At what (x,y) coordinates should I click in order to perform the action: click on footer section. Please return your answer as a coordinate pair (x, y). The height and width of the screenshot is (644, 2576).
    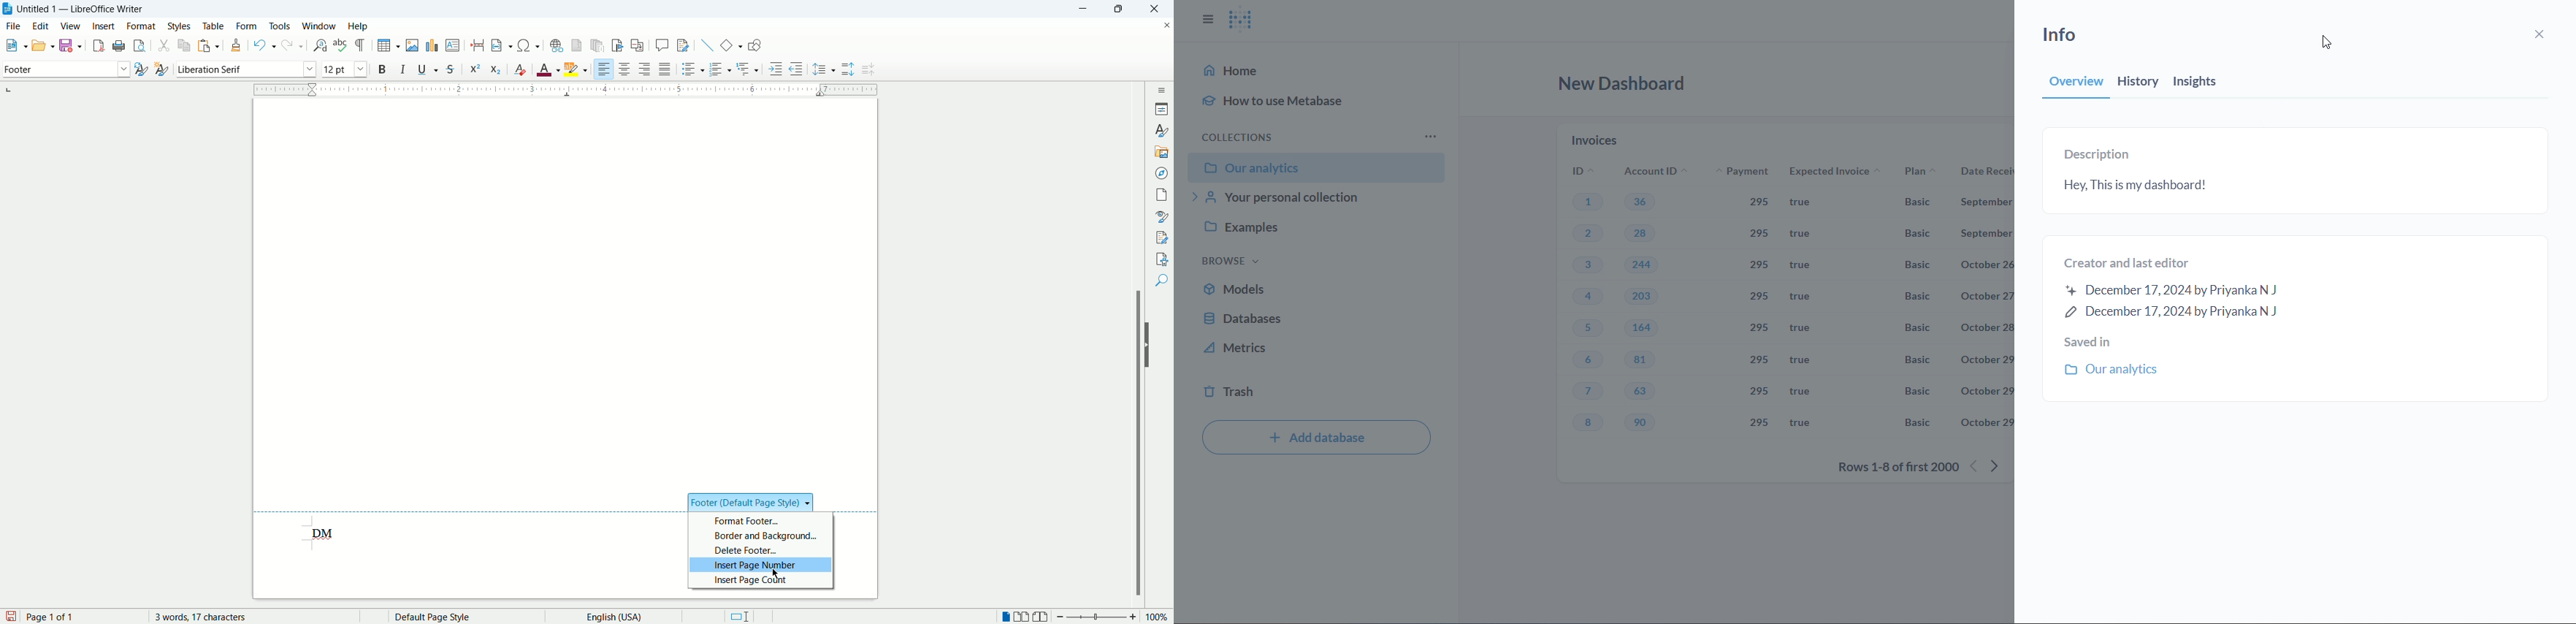
    Looking at the image, I should click on (753, 500).